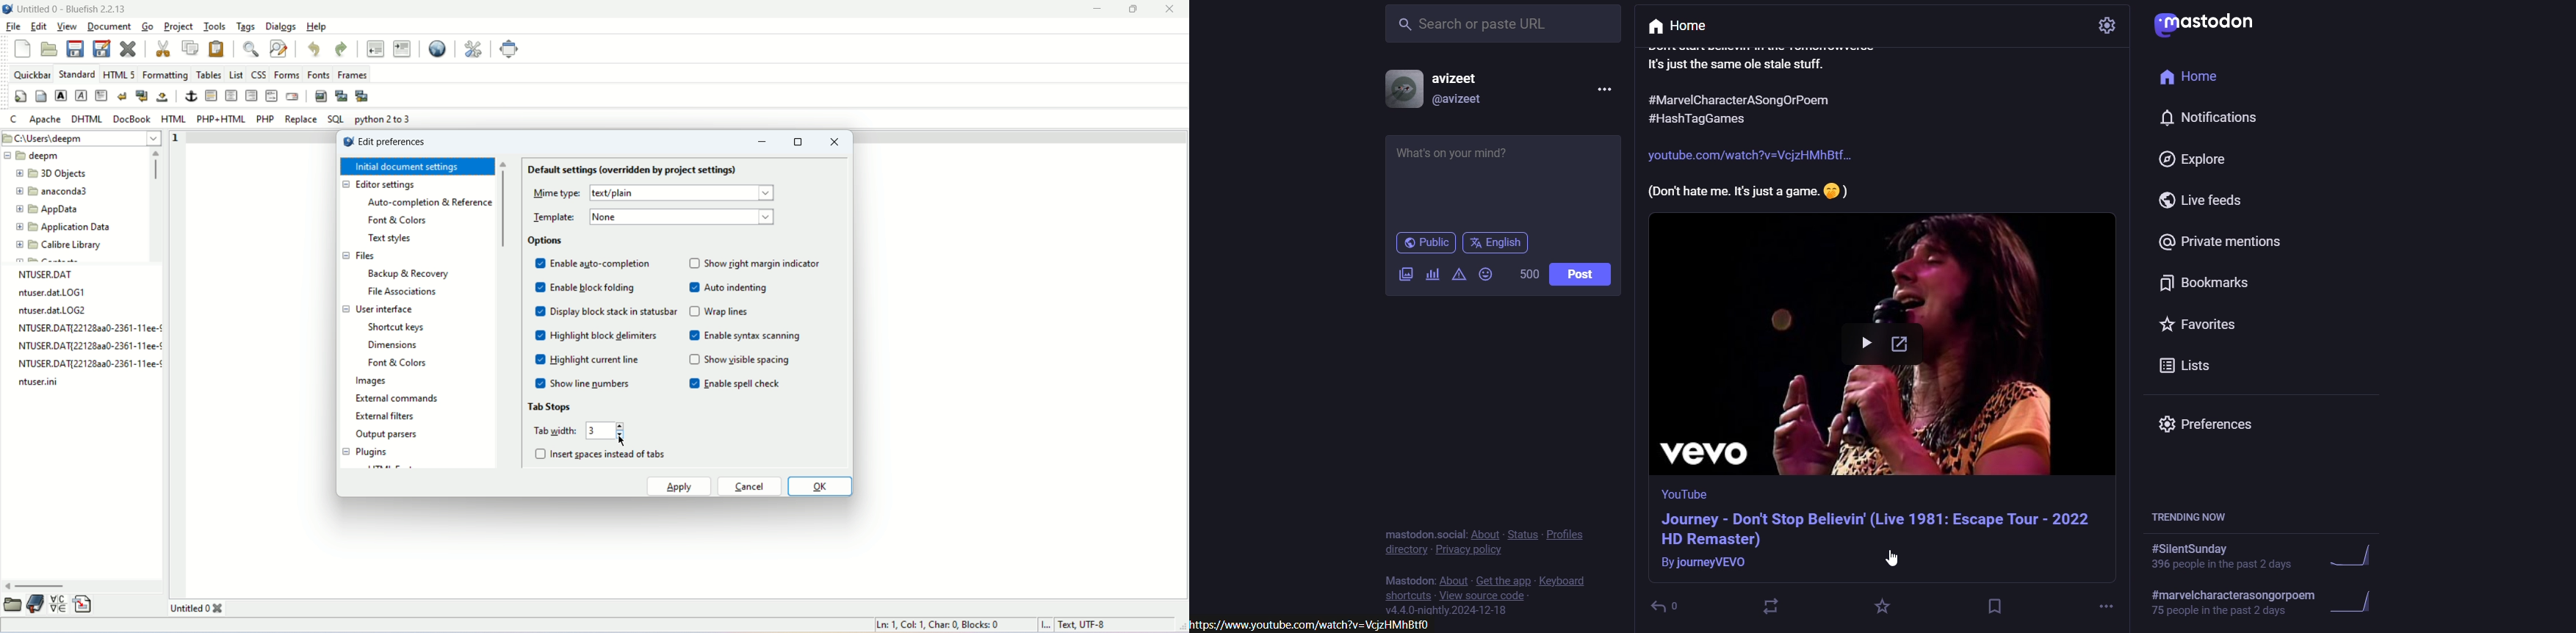 This screenshot has height=644, width=2576. I want to click on right justify, so click(250, 95).